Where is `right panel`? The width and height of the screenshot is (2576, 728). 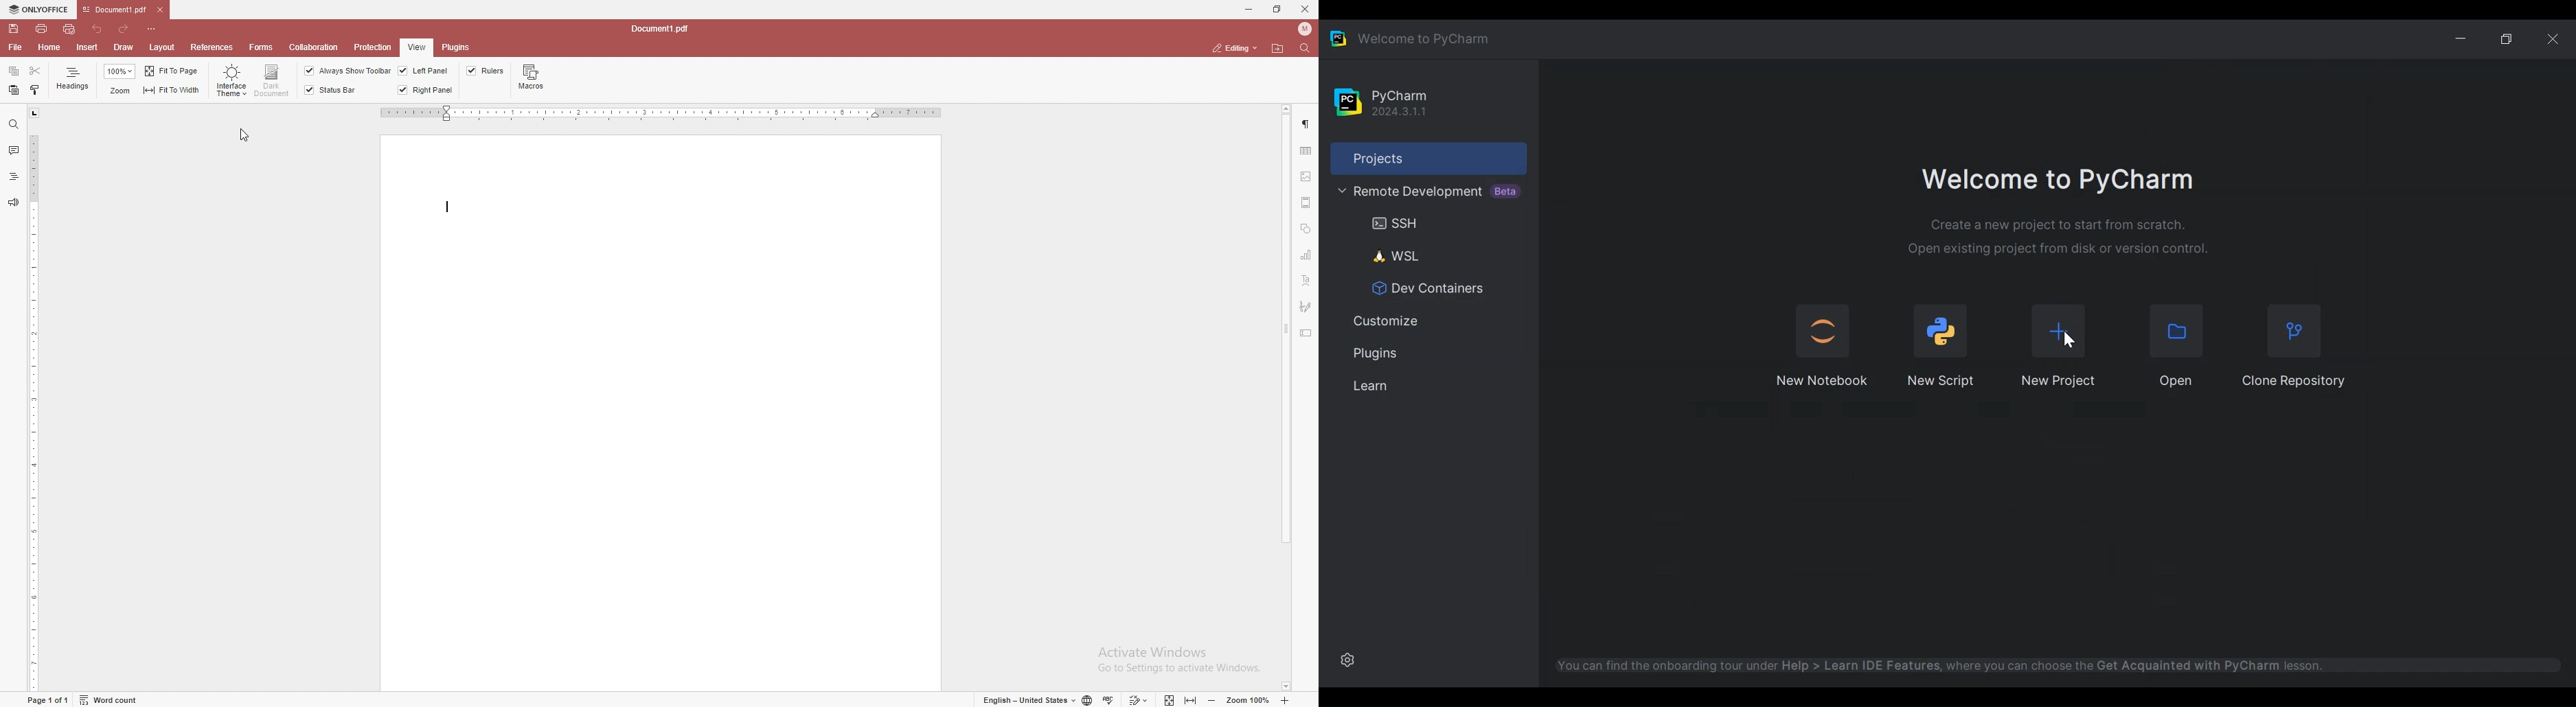 right panel is located at coordinates (427, 90).